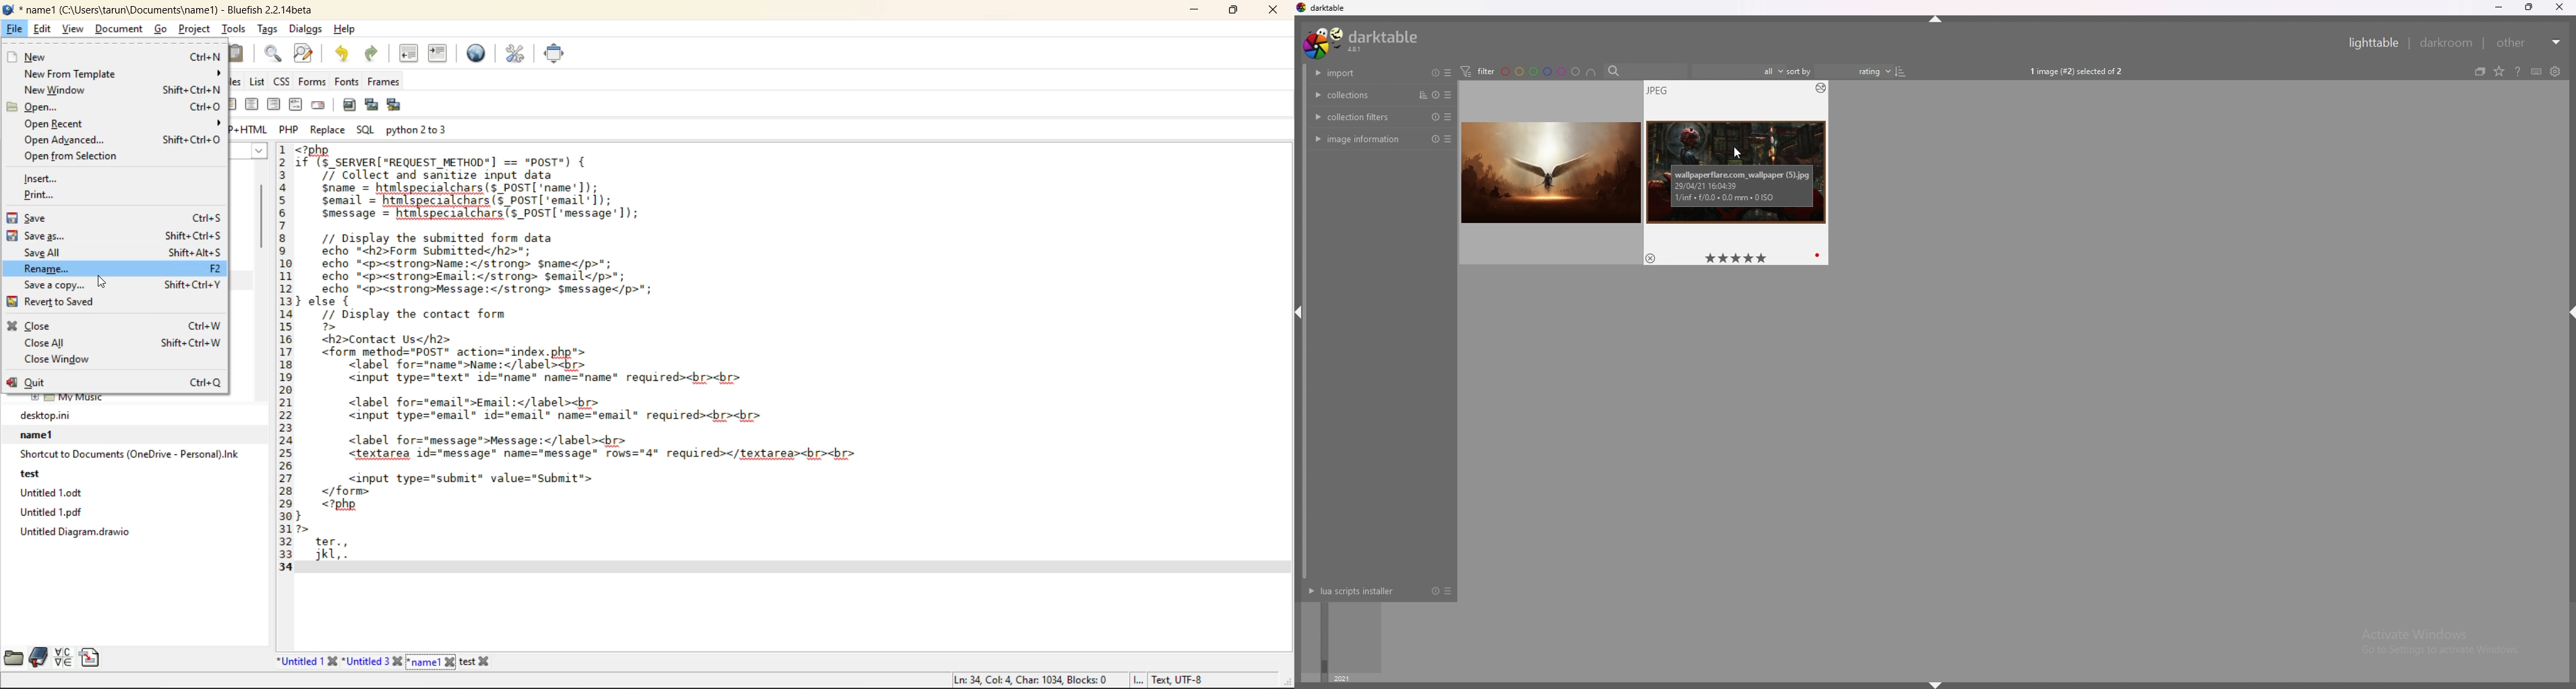  I want to click on collections, so click(1357, 95).